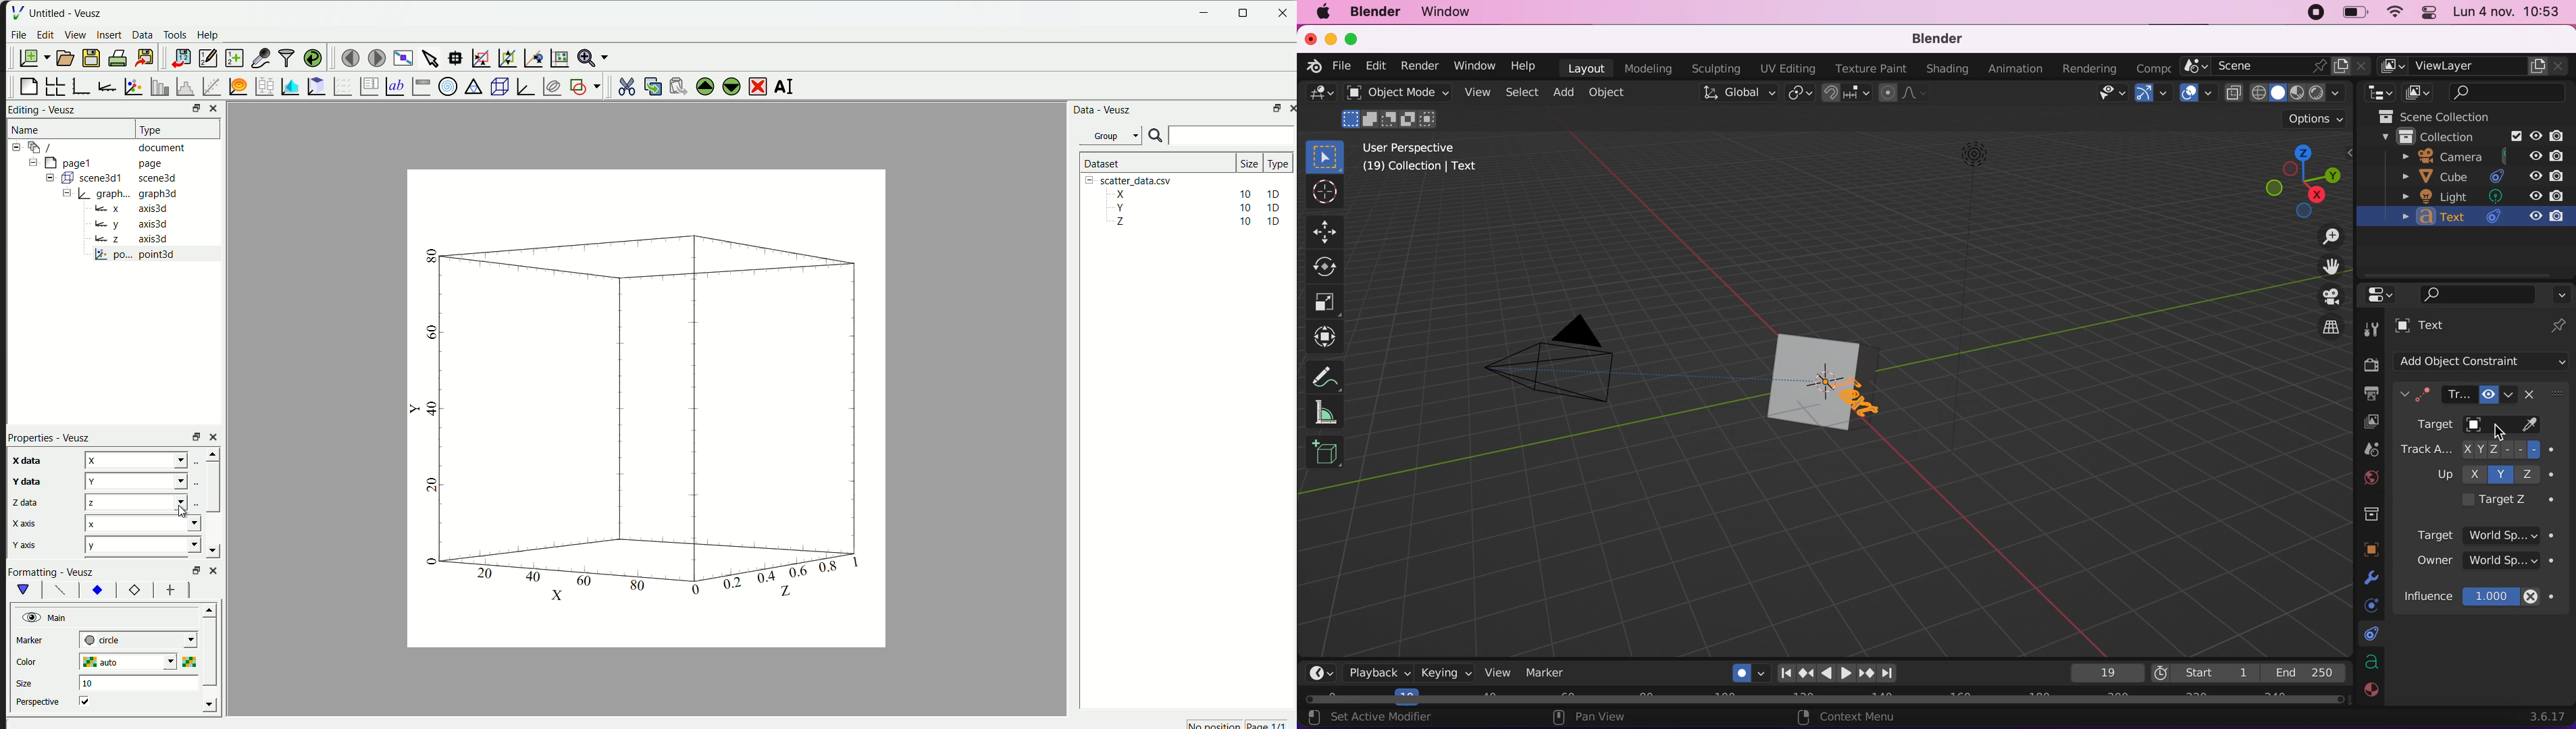  I want to click on recording stopped, so click(2312, 13).